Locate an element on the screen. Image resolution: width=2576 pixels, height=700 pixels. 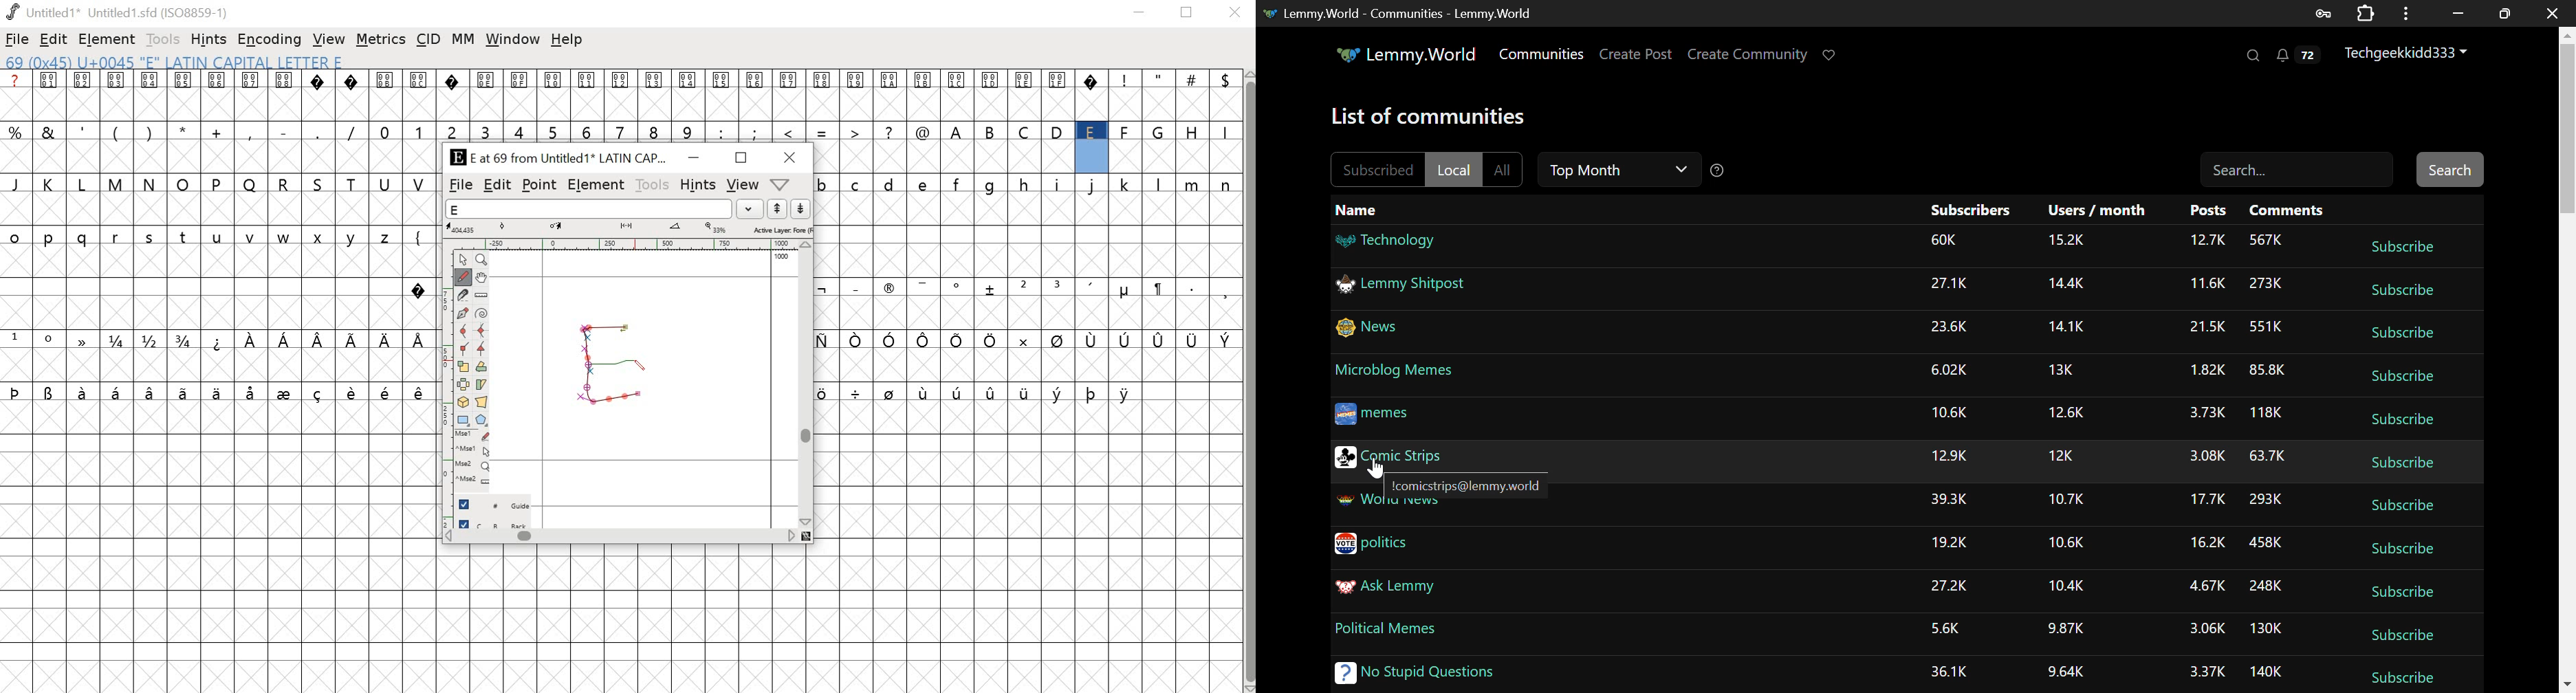
News is located at coordinates (1372, 331).